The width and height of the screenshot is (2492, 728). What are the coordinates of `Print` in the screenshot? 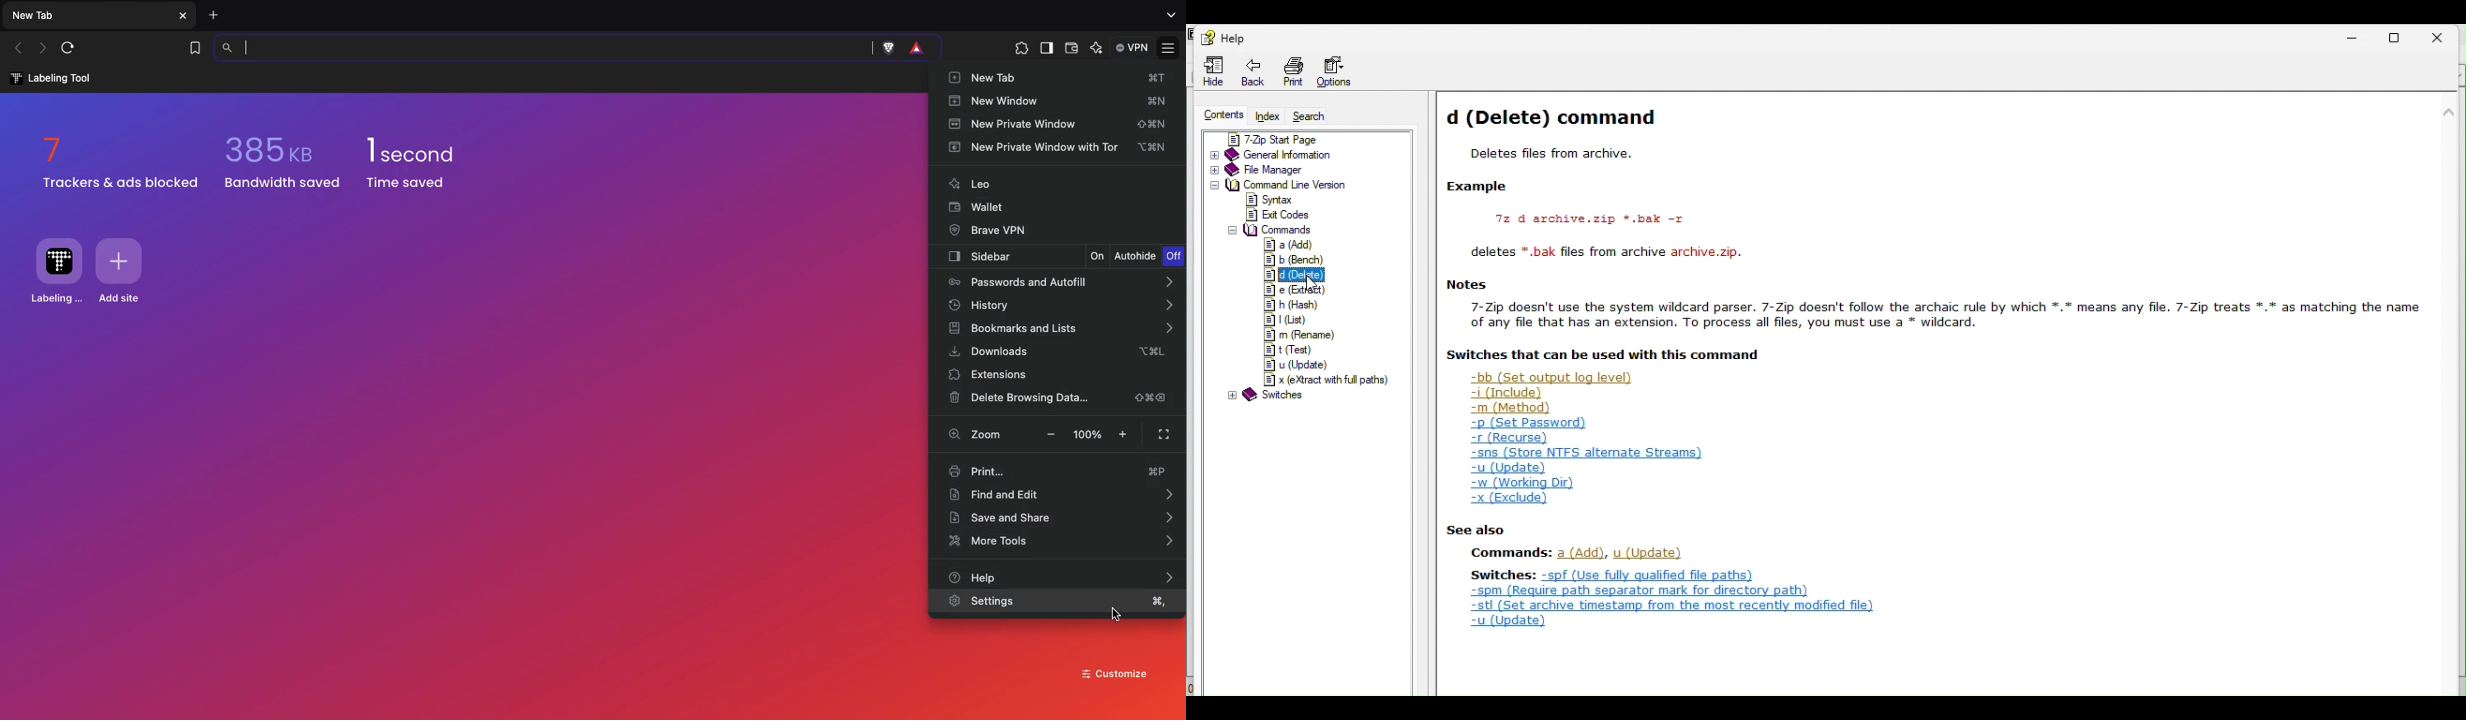 It's located at (1292, 71).